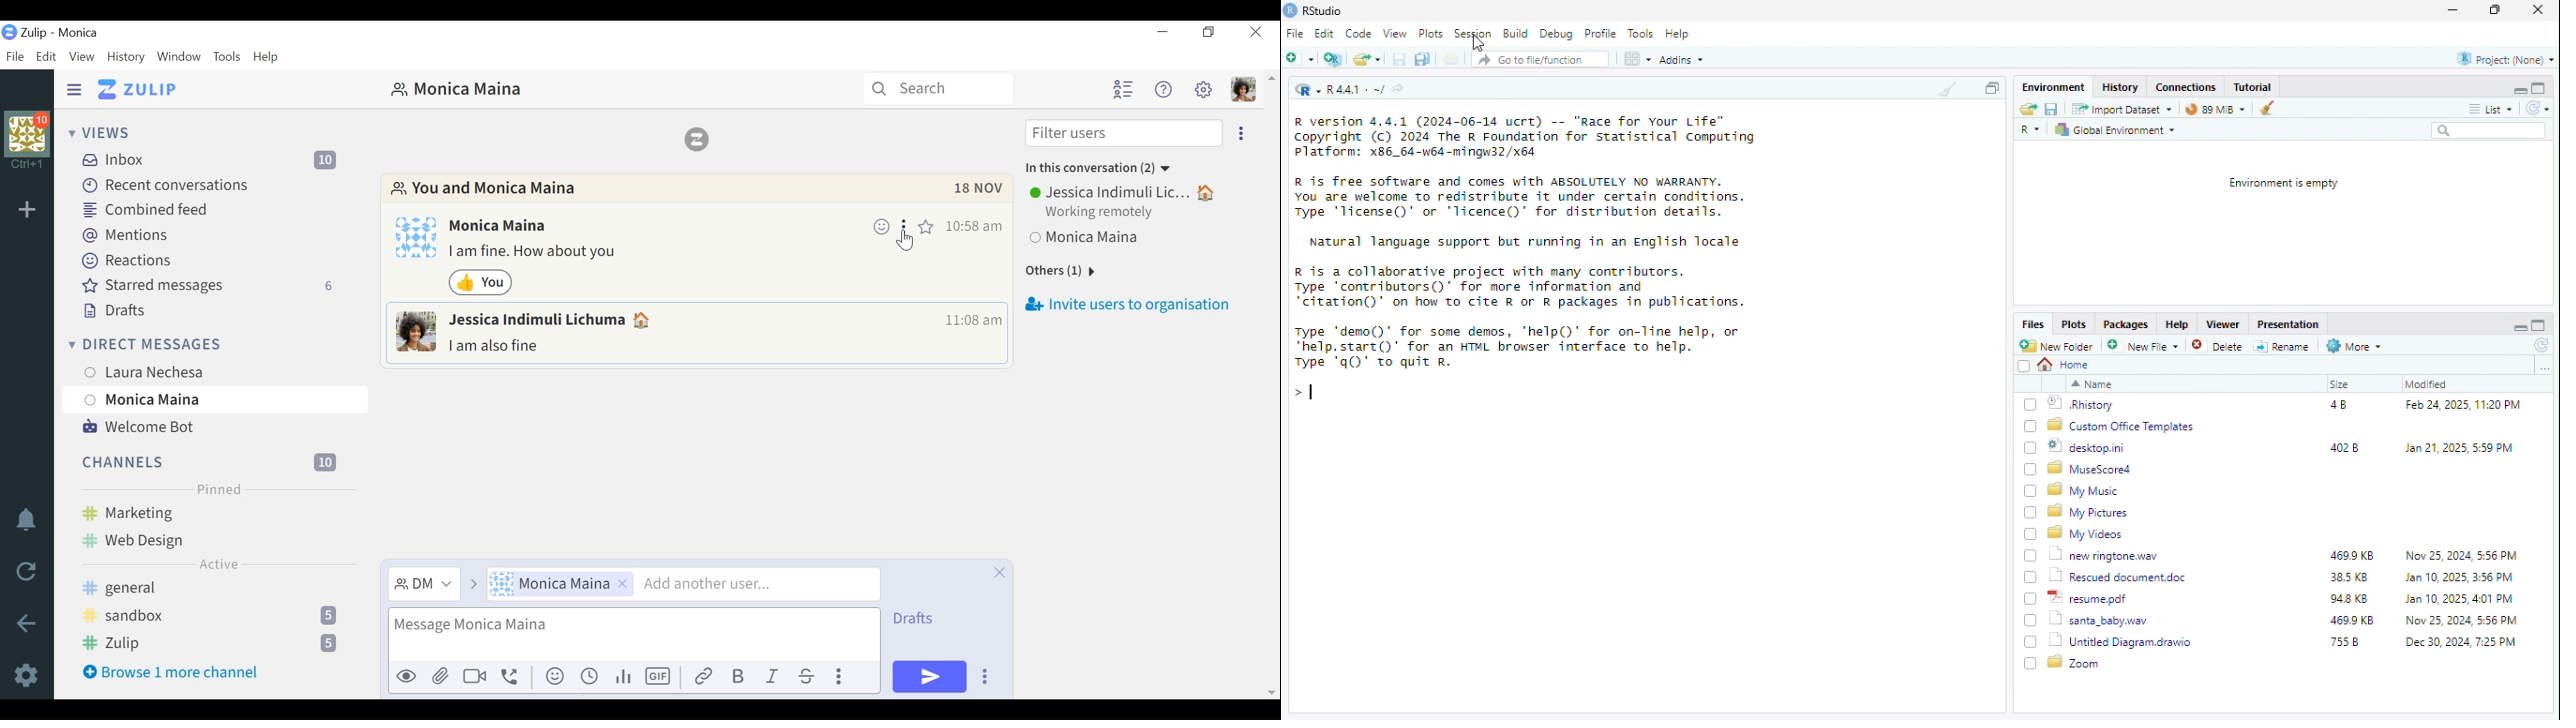  What do you see at coordinates (2341, 384) in the screenshot?
I see `Size` at bounding box center [2341, 384].